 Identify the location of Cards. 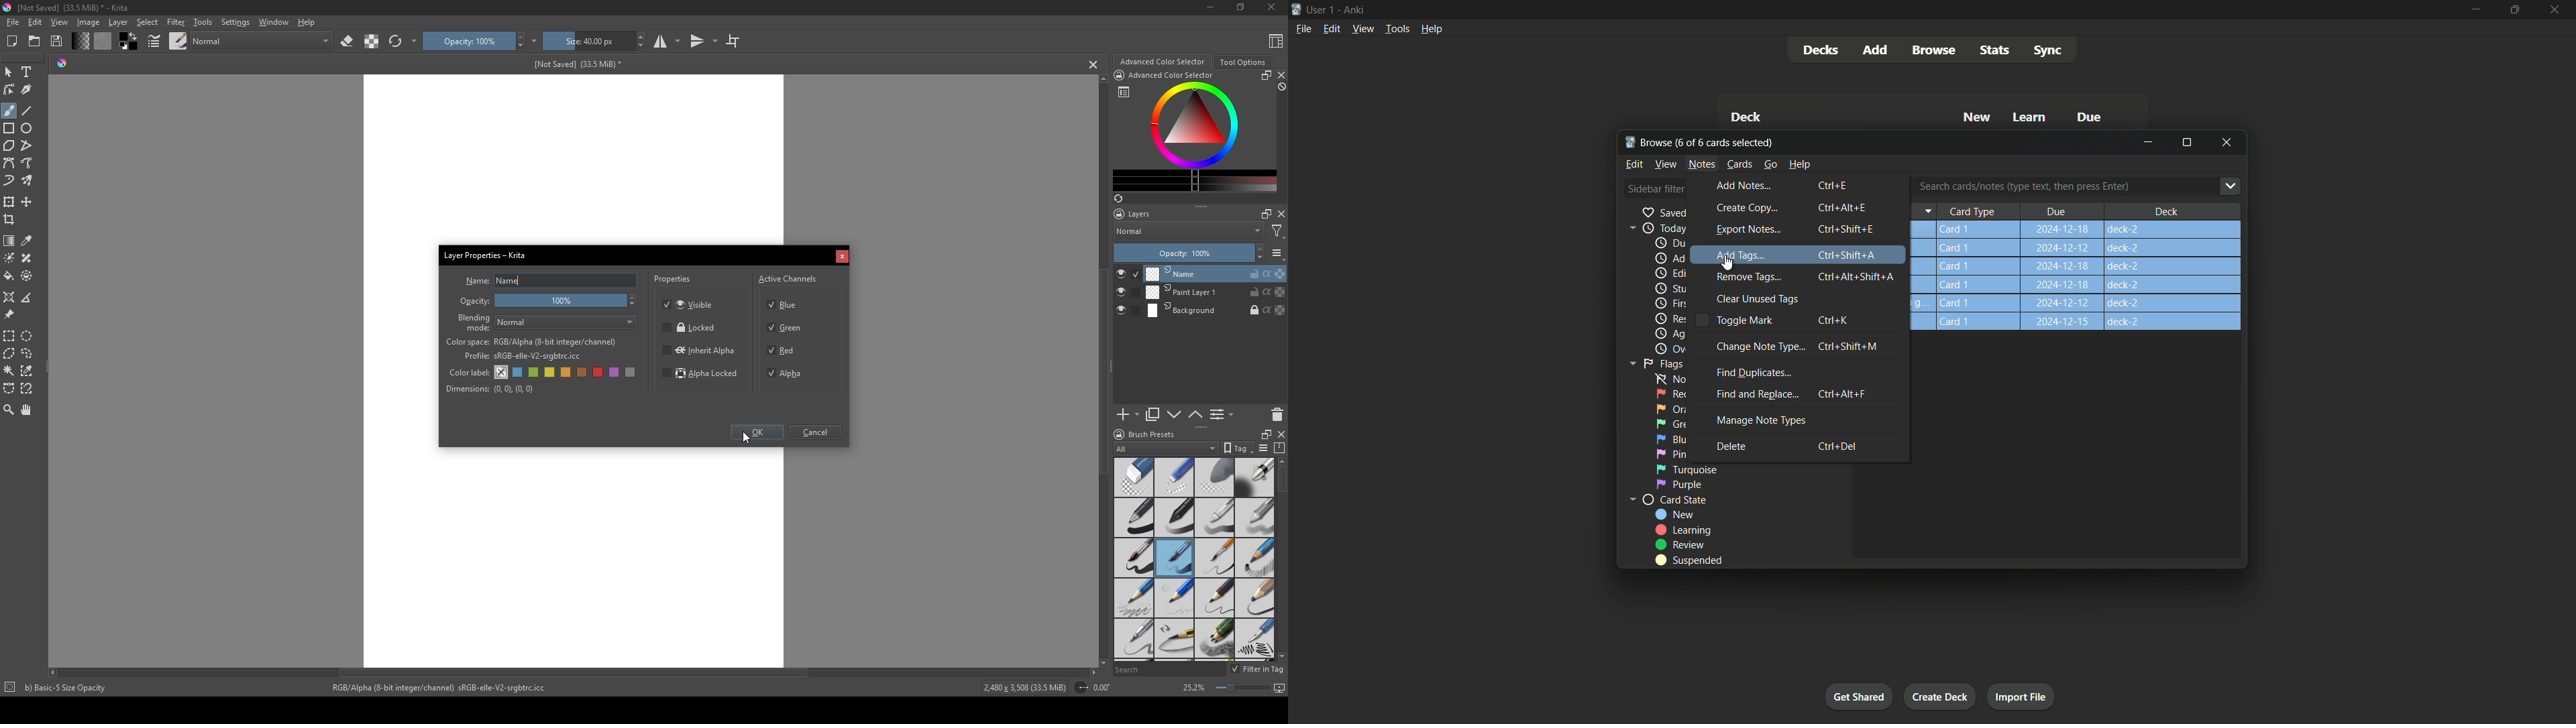
(1739, 164).